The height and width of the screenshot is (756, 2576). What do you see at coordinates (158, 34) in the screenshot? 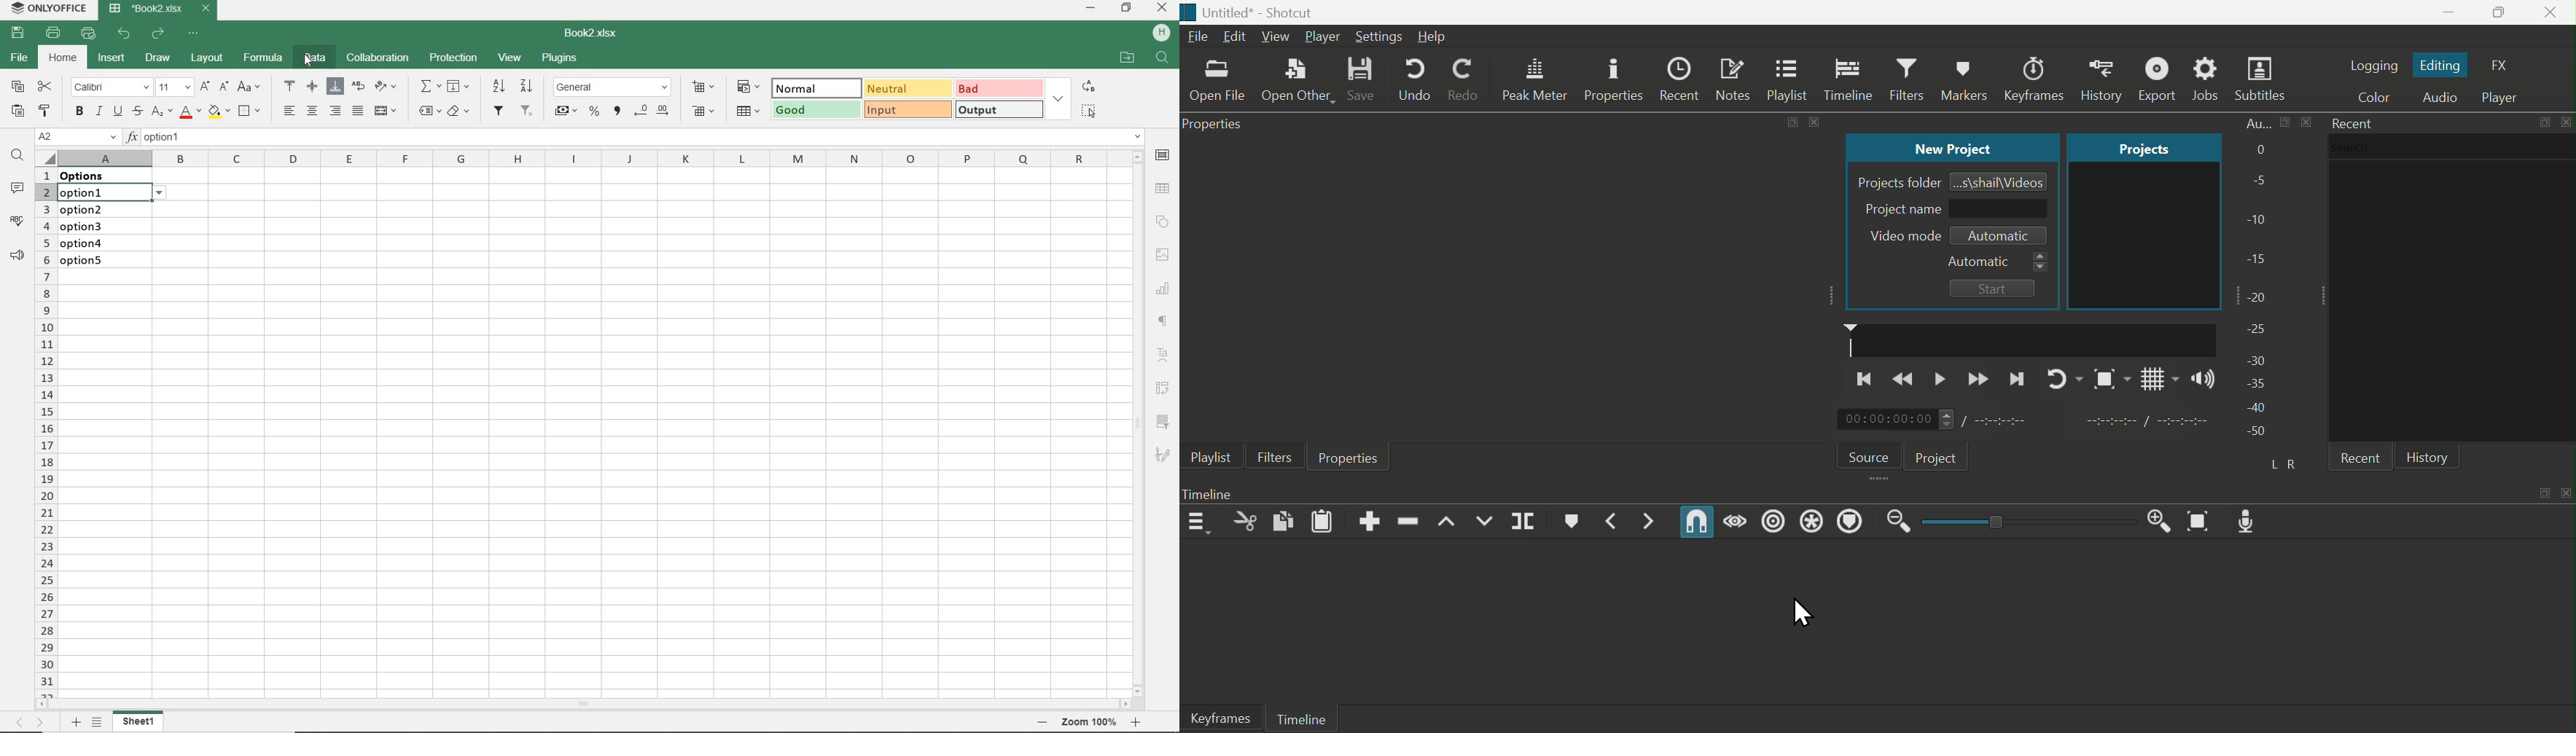
I see `REDO` at bounding box center [158, 34].